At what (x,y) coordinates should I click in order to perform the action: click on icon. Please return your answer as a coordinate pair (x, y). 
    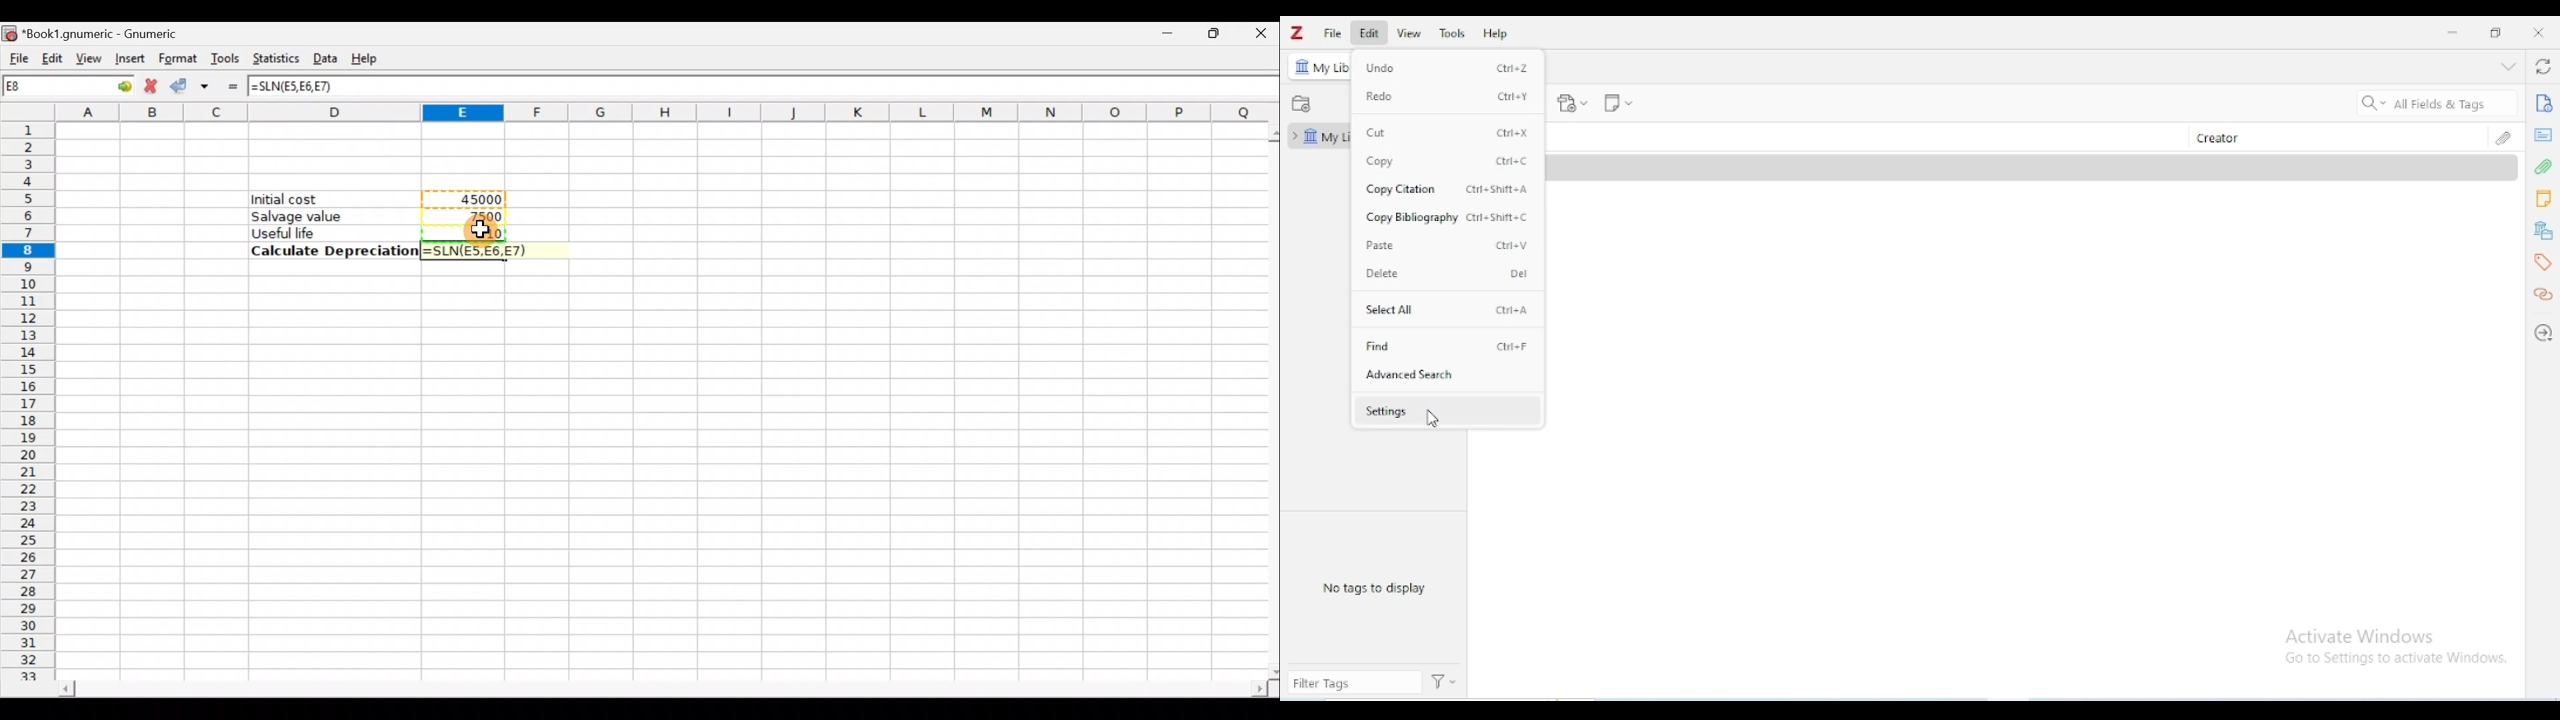
    Looking at the image, I should click on (1303, 66).